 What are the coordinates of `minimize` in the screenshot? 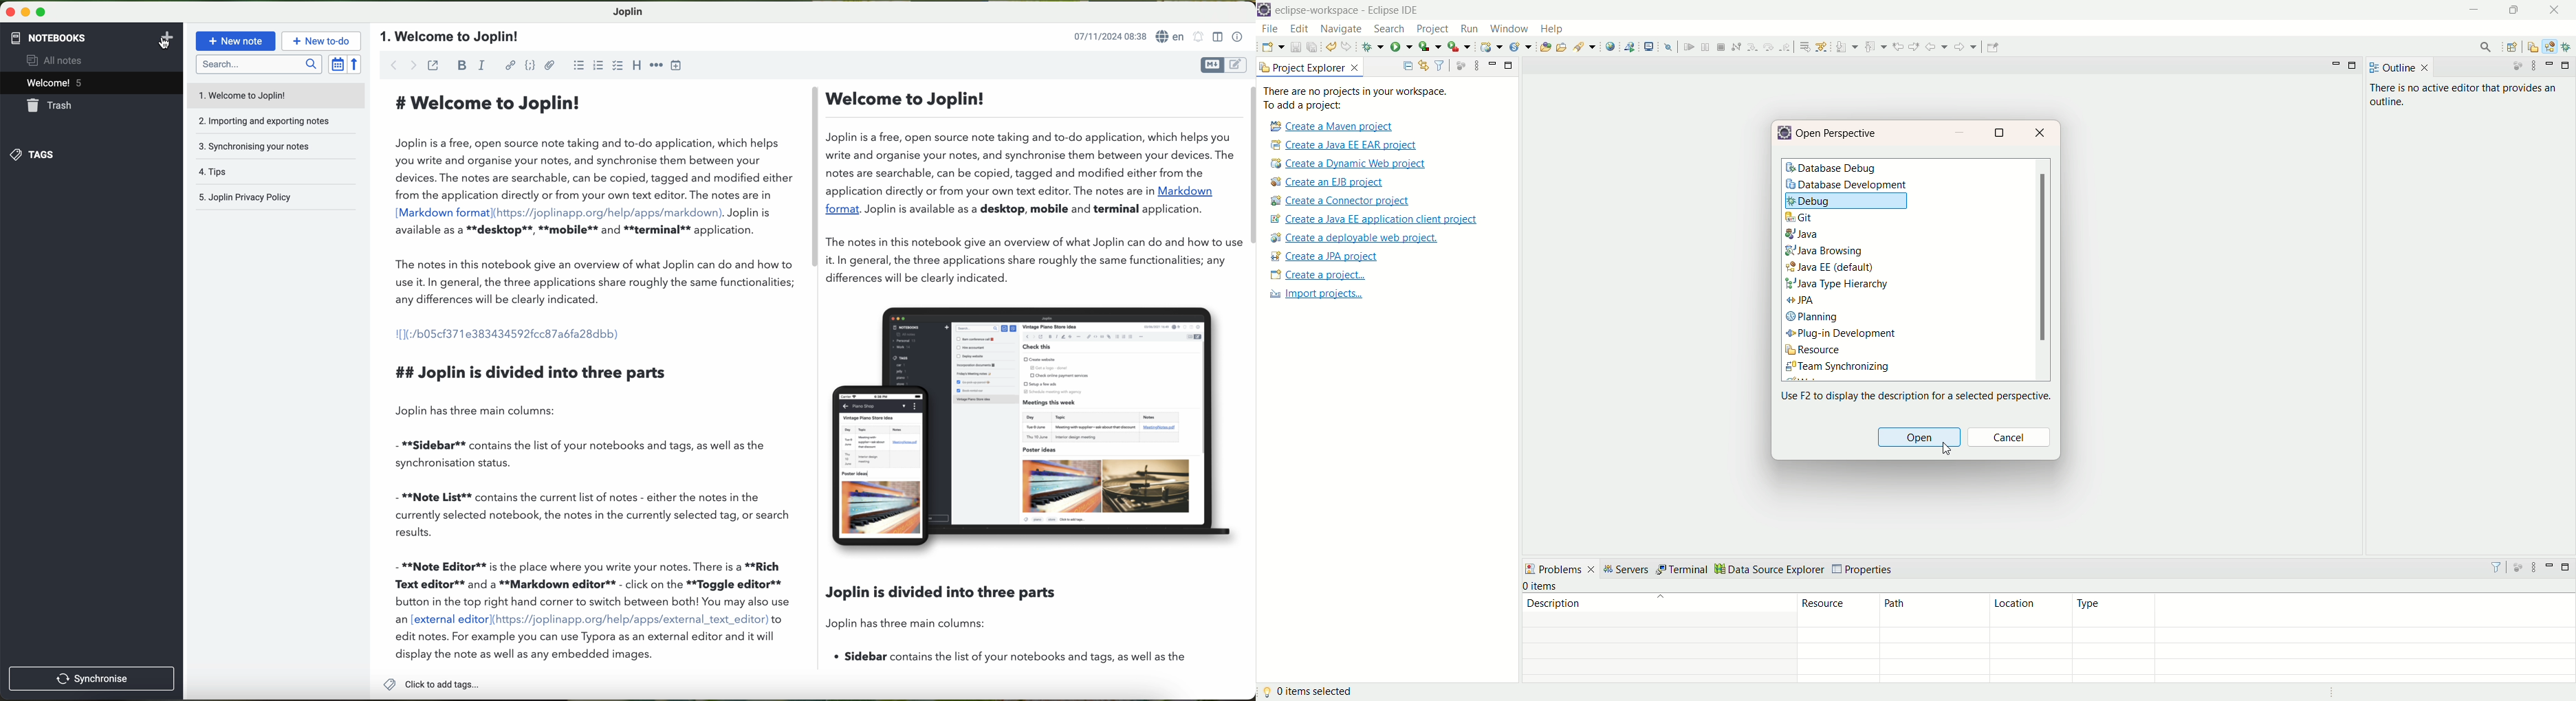 It's located at (1490, 62).